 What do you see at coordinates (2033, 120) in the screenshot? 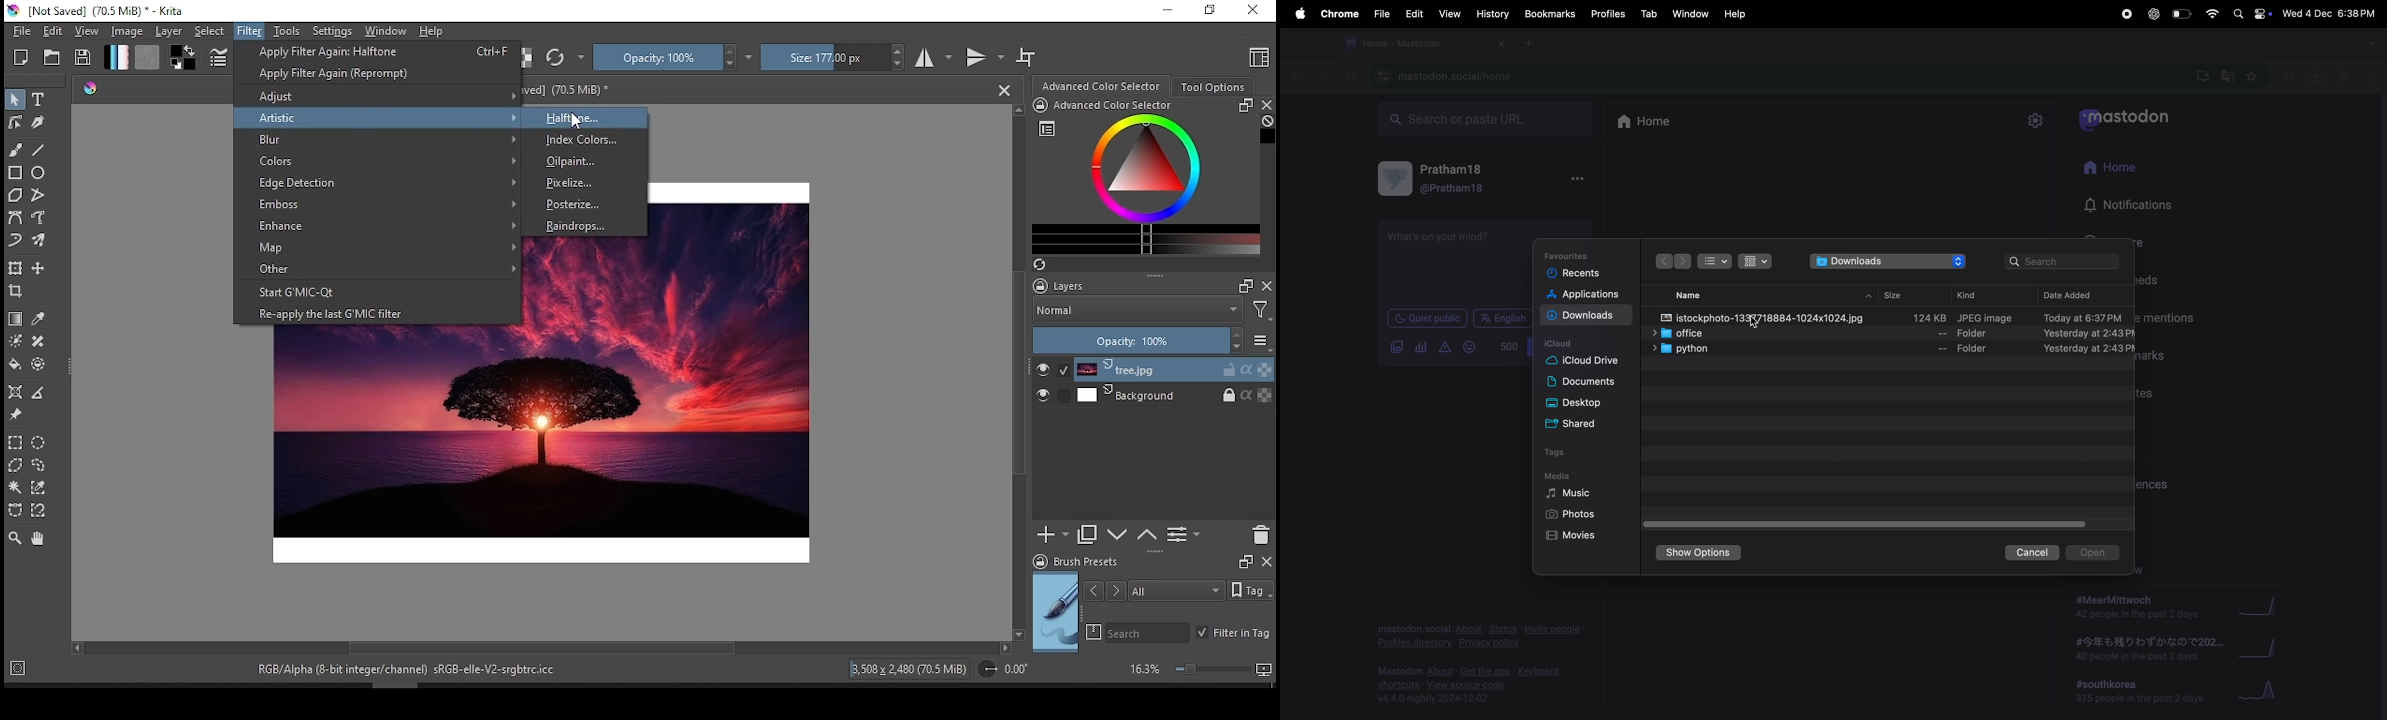
I see `settings` at bounding box center [2033, 120].